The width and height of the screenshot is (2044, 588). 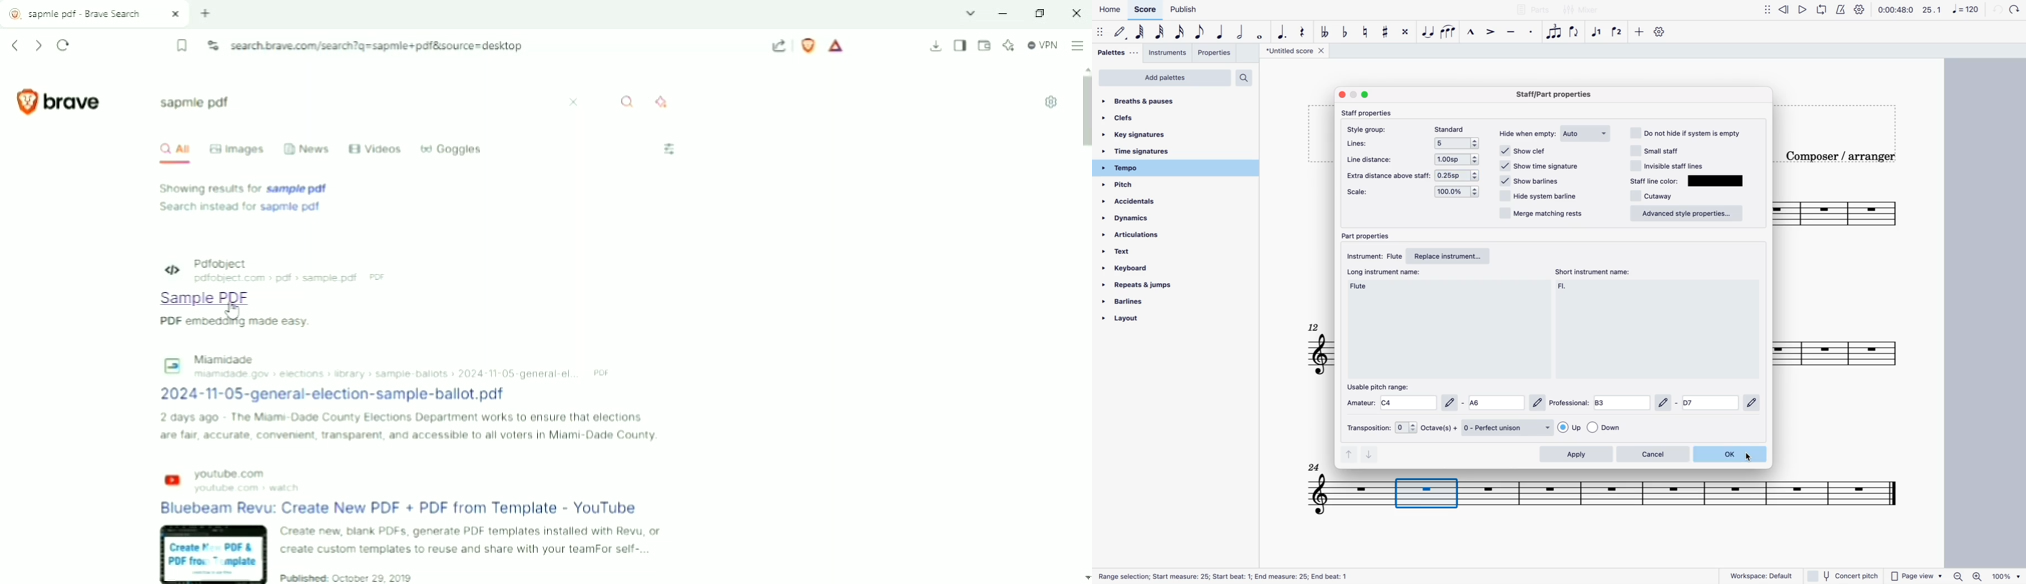 I want to click on Reload this page, so click(x=64, y=45).